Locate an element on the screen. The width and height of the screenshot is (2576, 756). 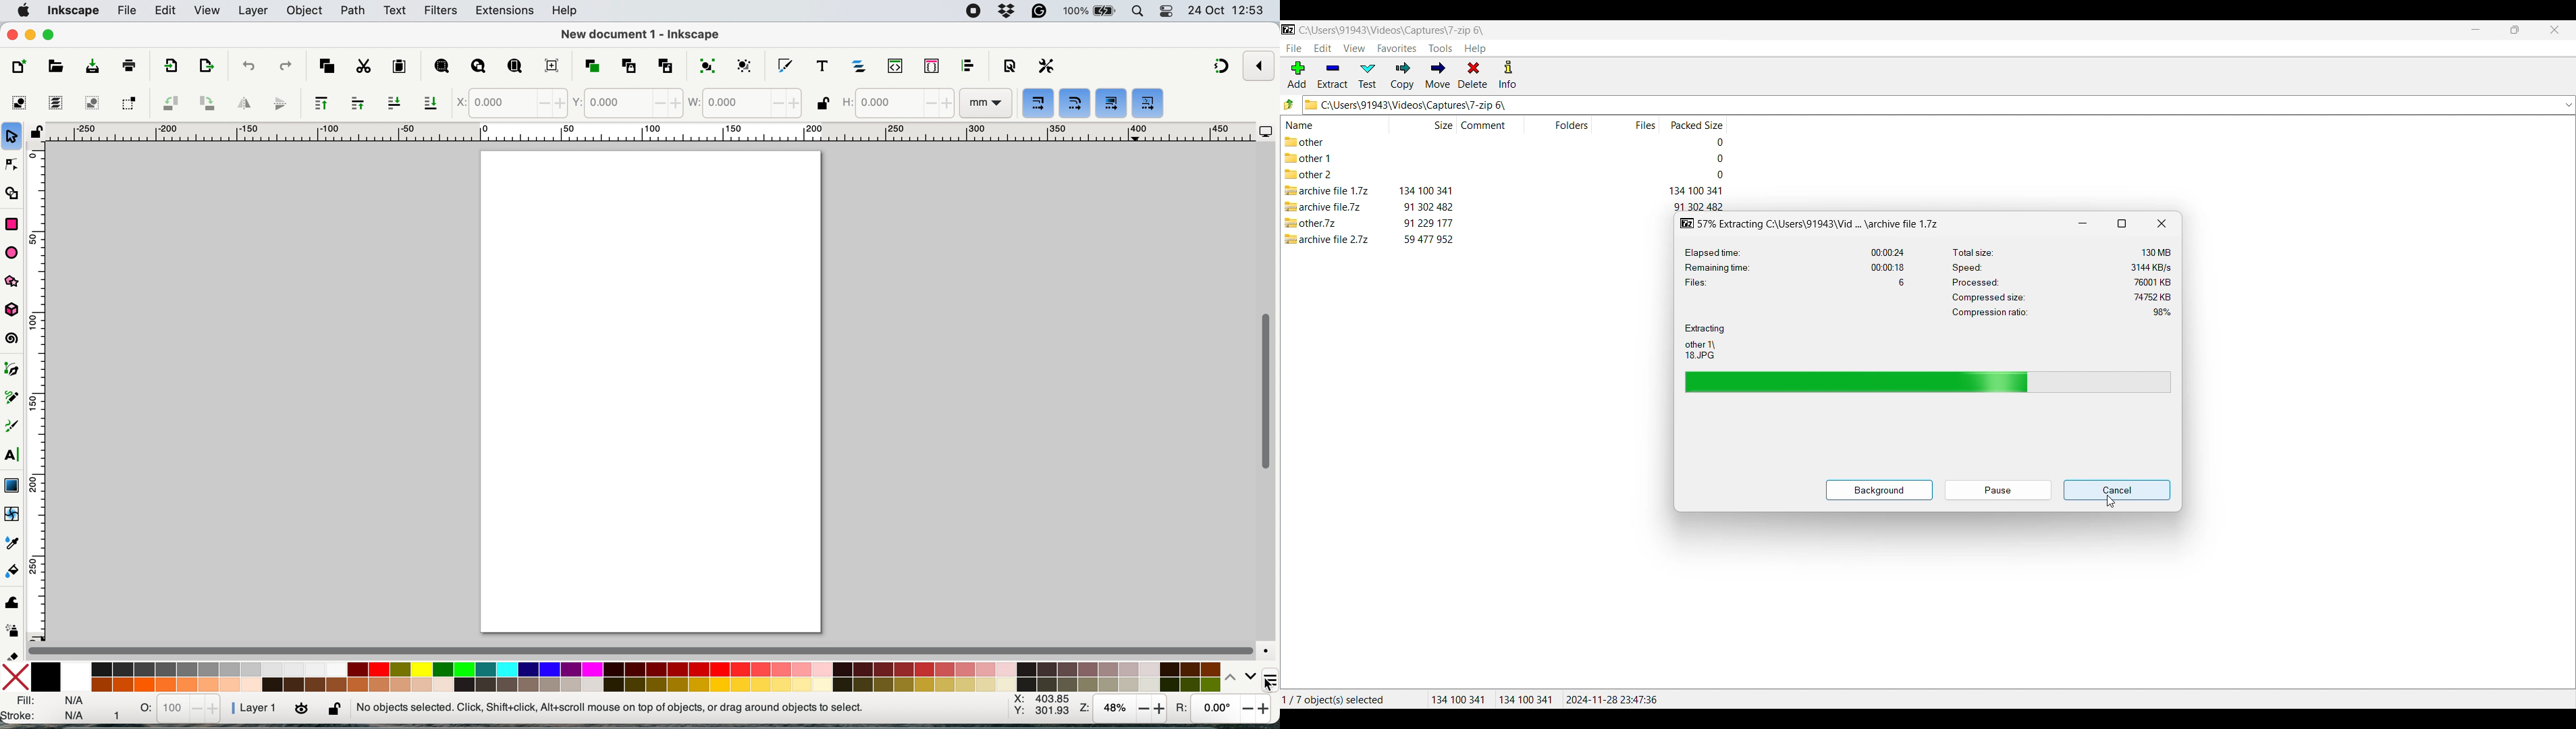
mm is located at coordinates (986, 103).